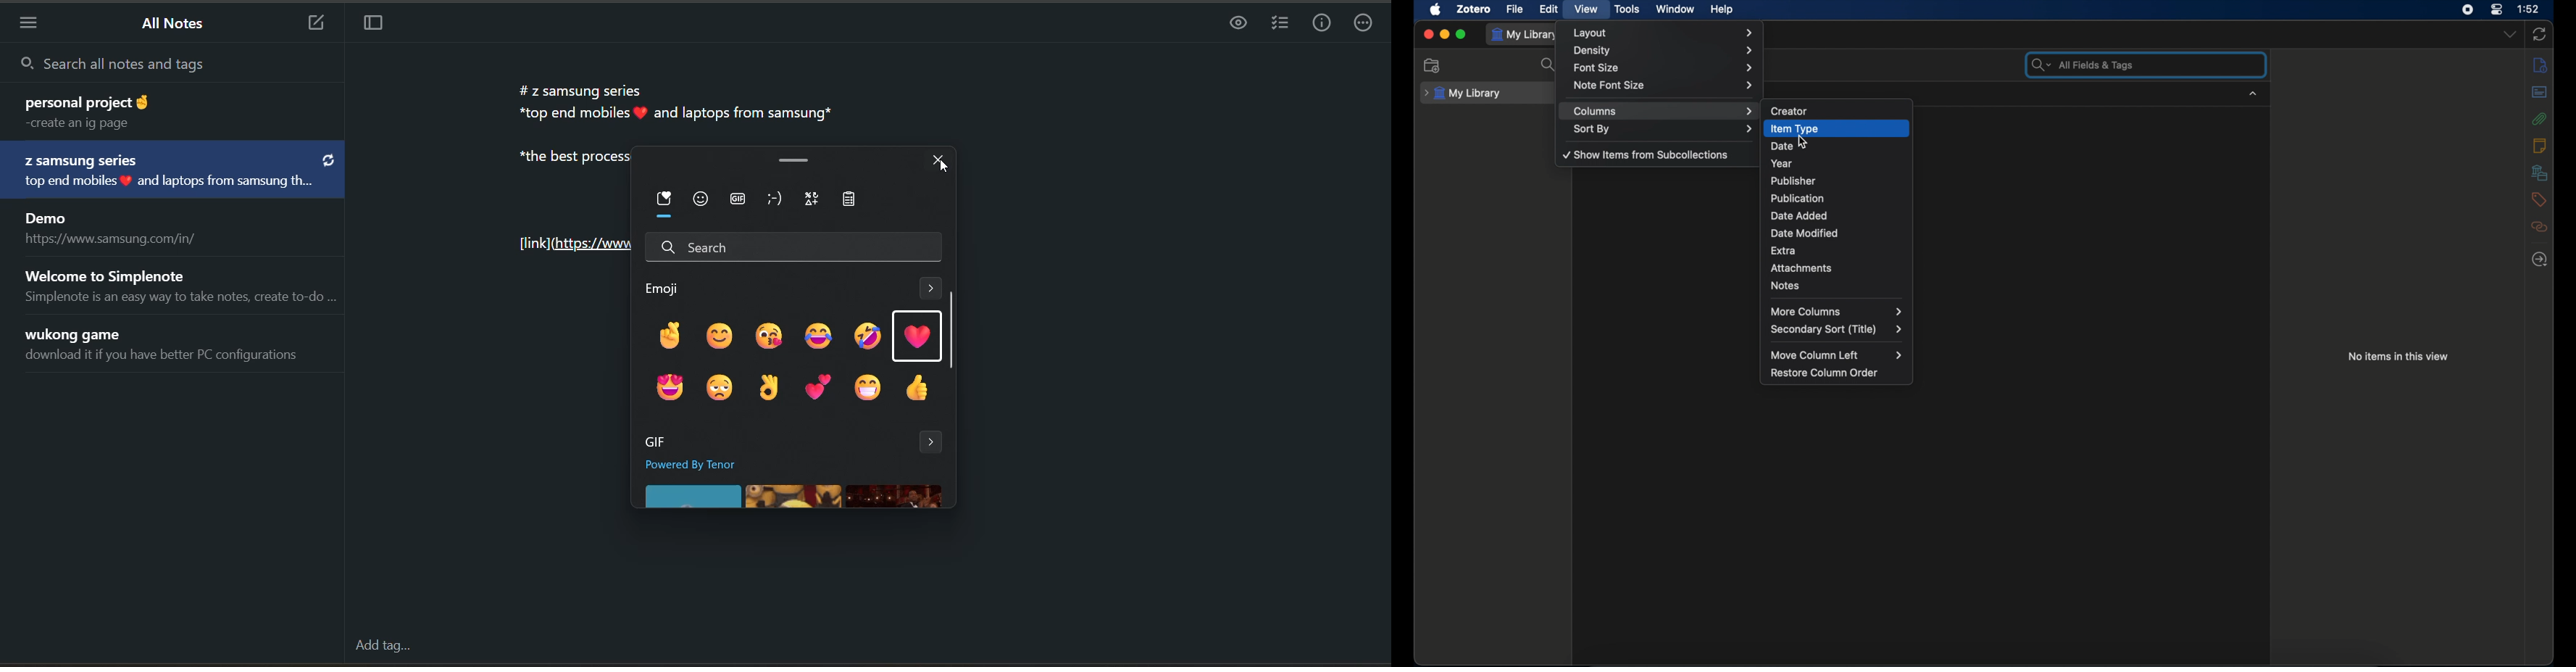 The height and width of the screenshot is (672, 2576). Describe the element at coordinates (1785, 285) in the screenshot. I see `notes` at that location.